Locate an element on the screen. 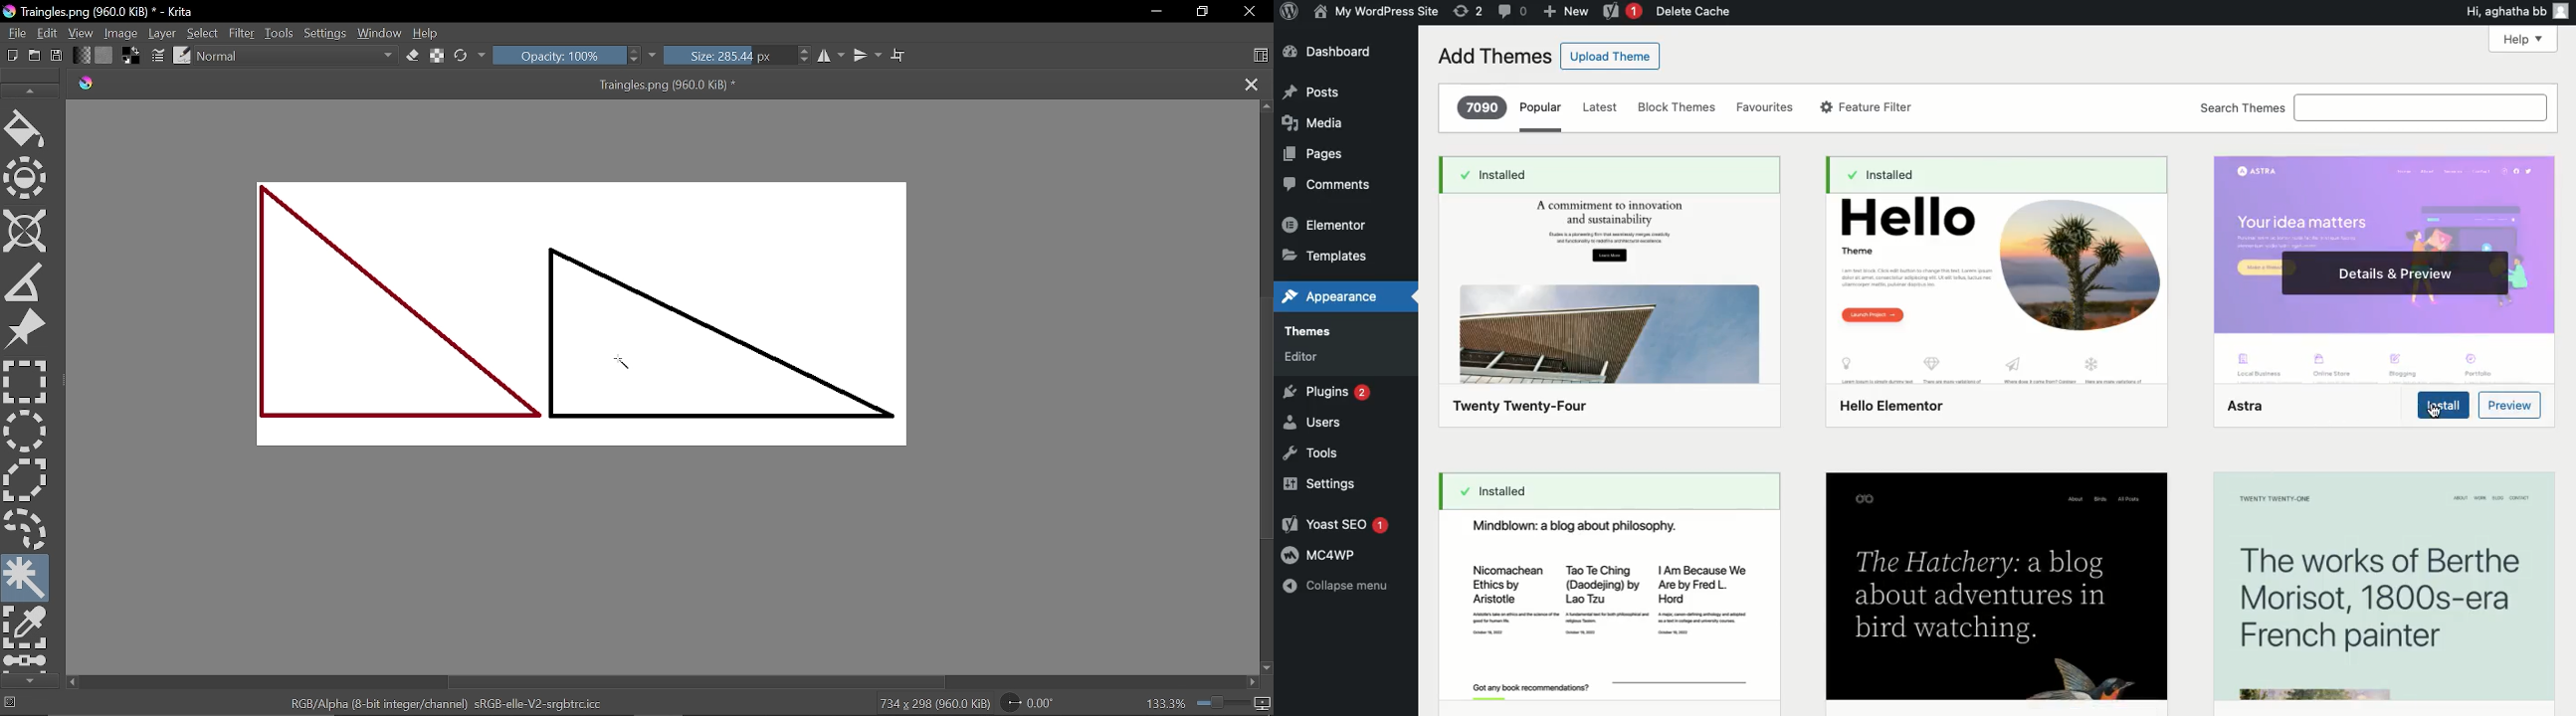 The height and width of the screenshot is (728, 2576). user icon is located at coordinates (2564, 11).